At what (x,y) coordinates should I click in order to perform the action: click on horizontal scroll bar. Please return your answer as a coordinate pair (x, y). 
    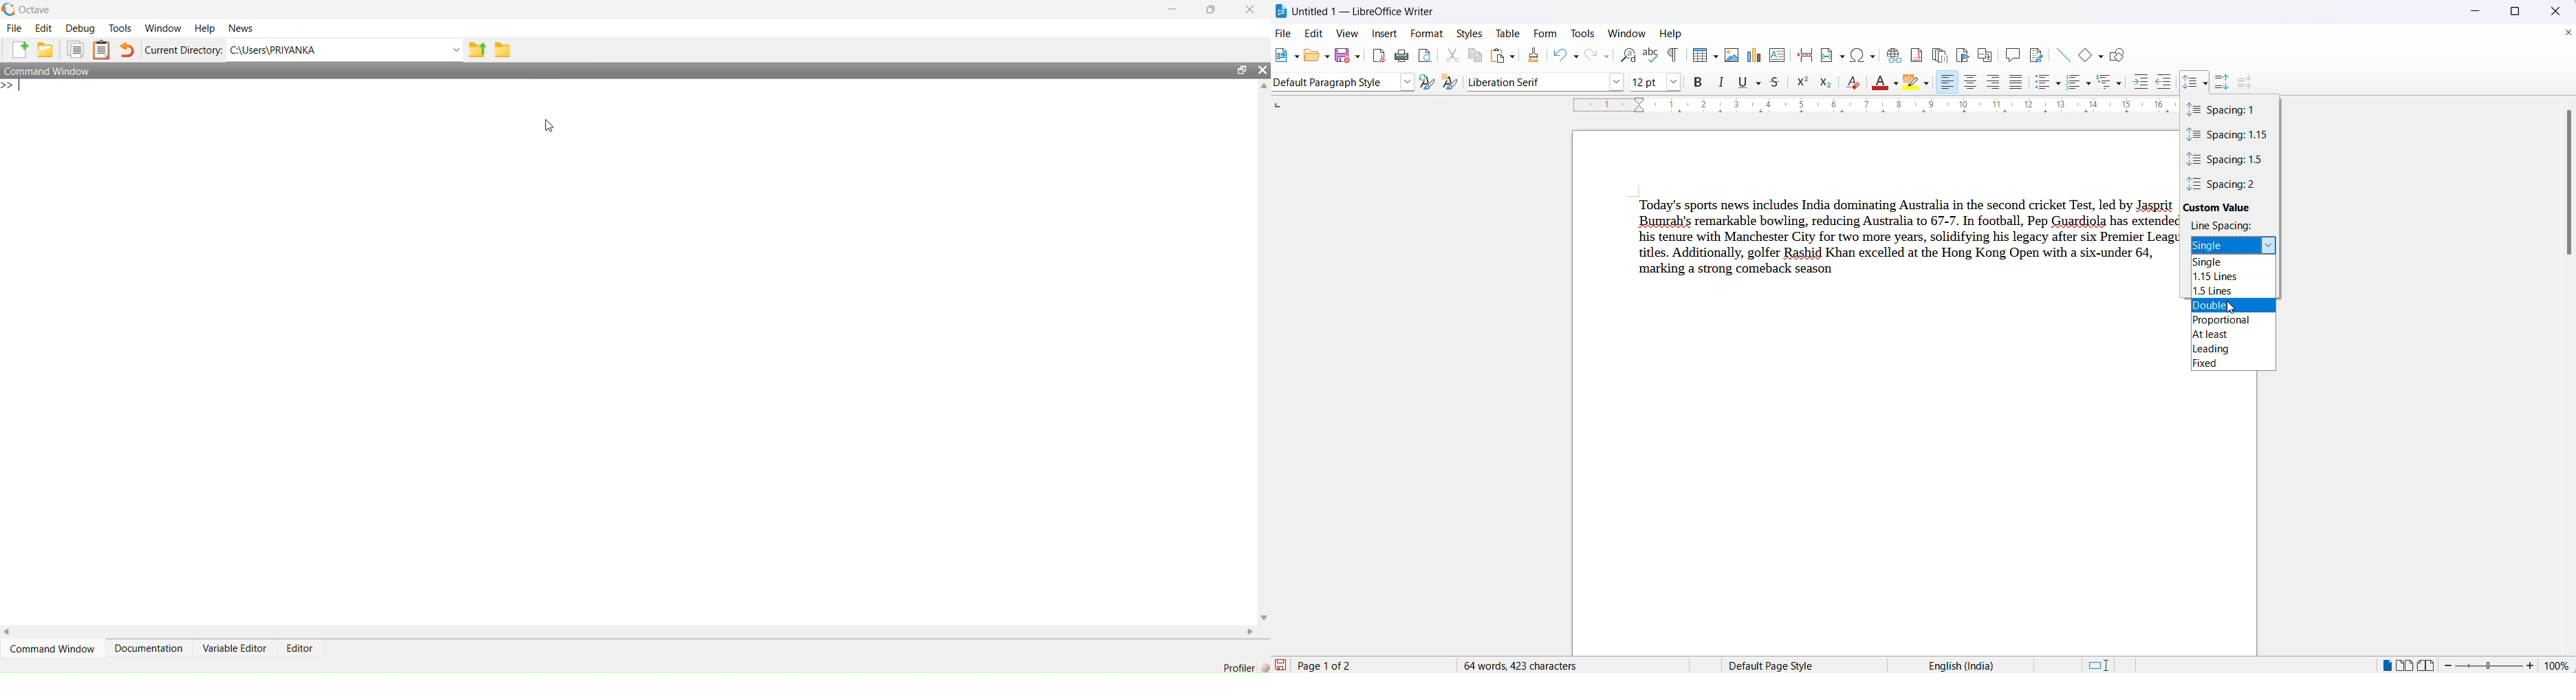
    Looking at the image, I should click on (630, 631).